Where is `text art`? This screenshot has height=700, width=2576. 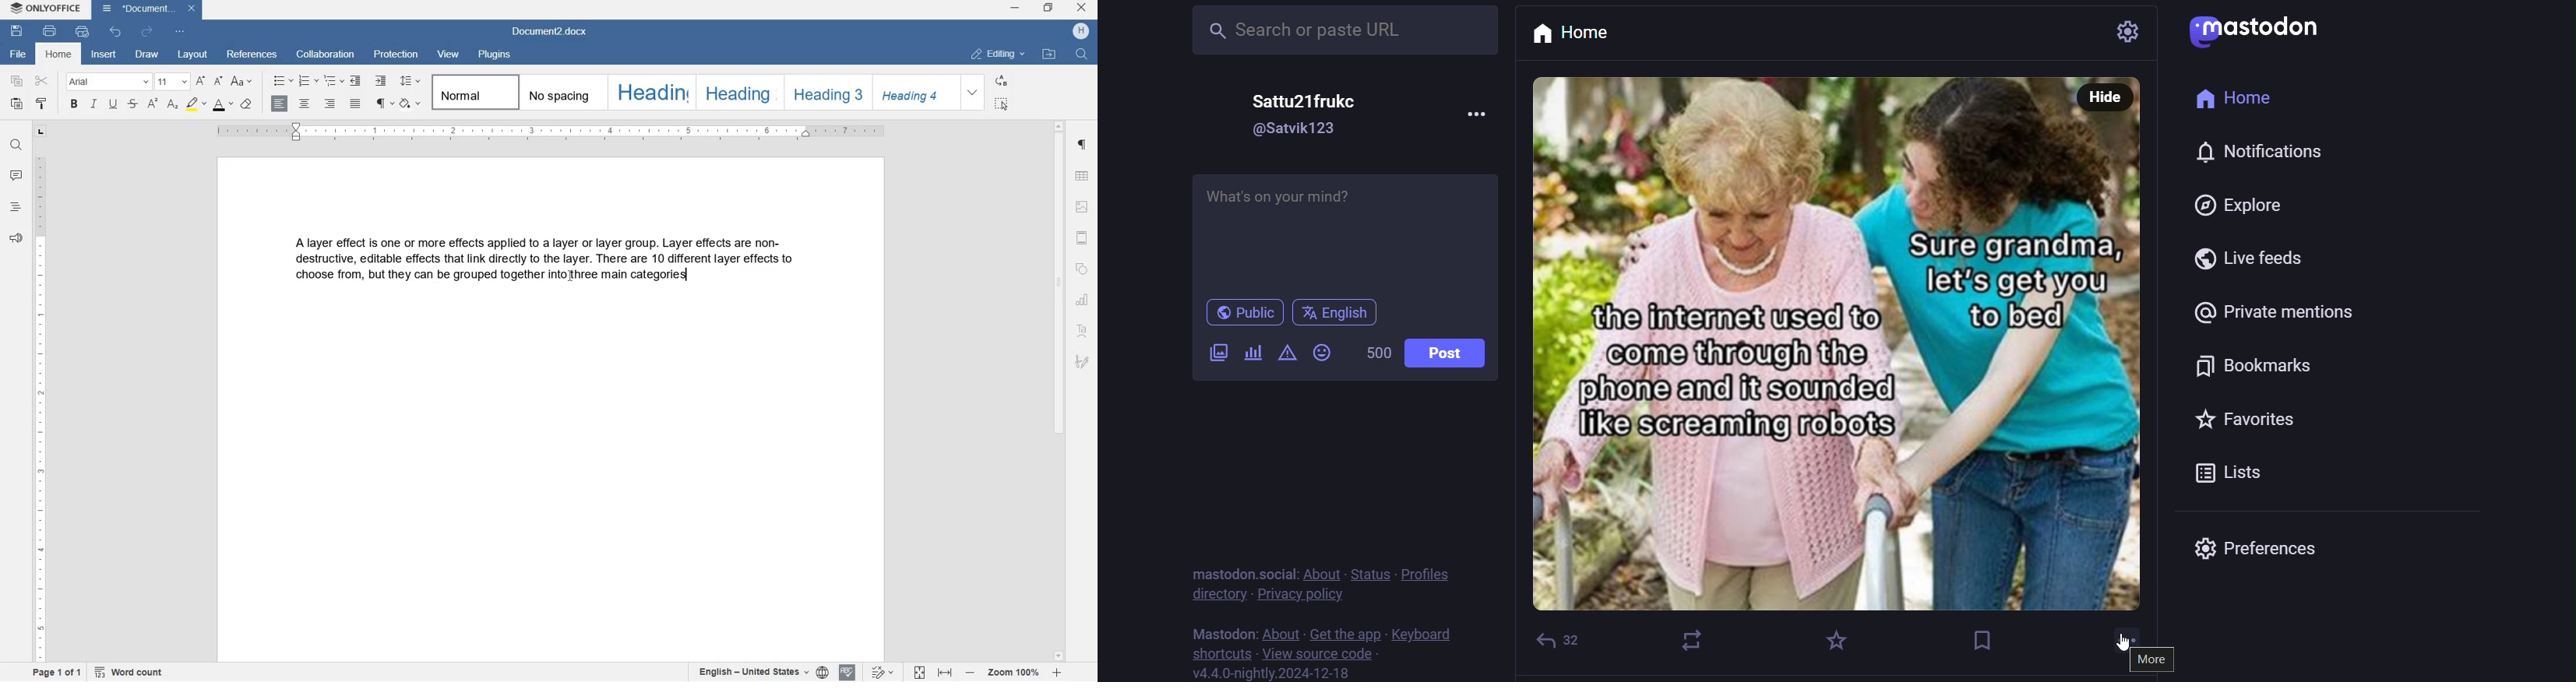
text art is located at coordinates (1085, 333).